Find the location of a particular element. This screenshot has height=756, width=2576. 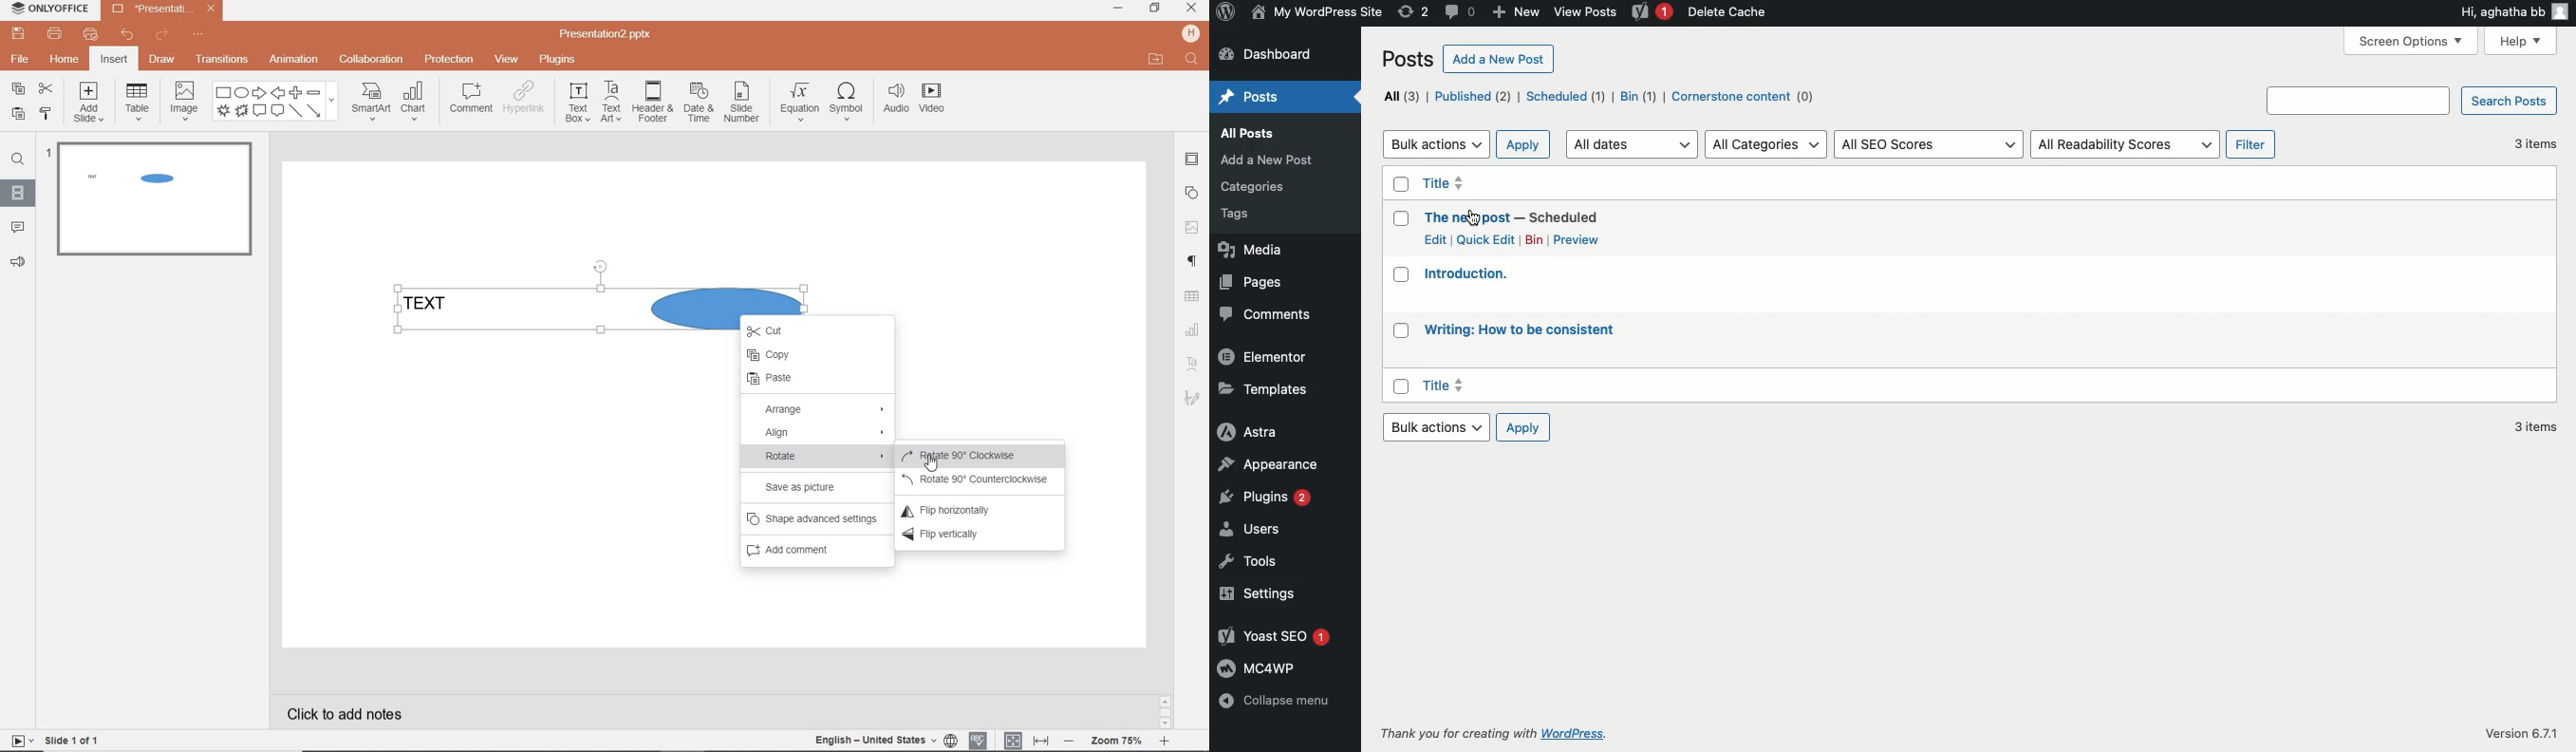

PARAGRAPH SETTINGS is located at coordinates (1193, 263).